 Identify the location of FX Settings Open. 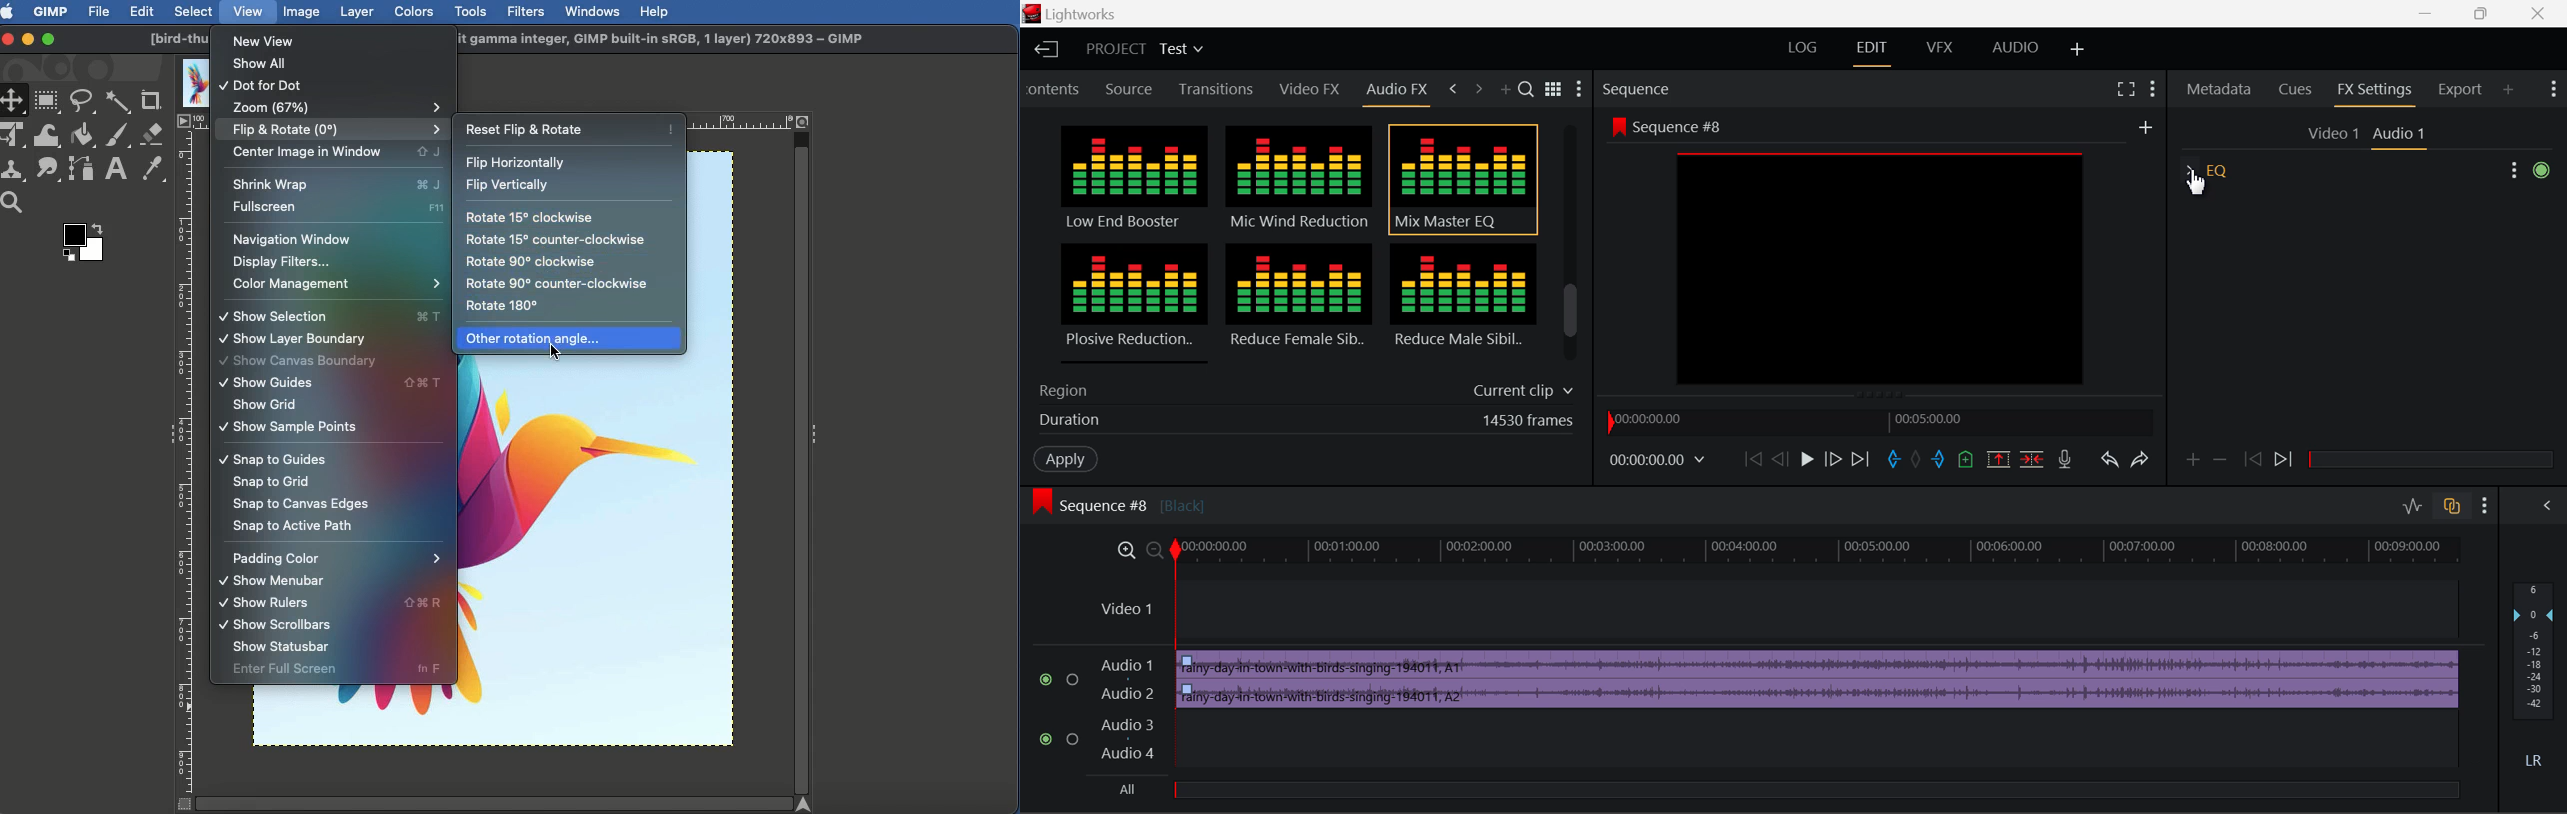
(2376, 93).